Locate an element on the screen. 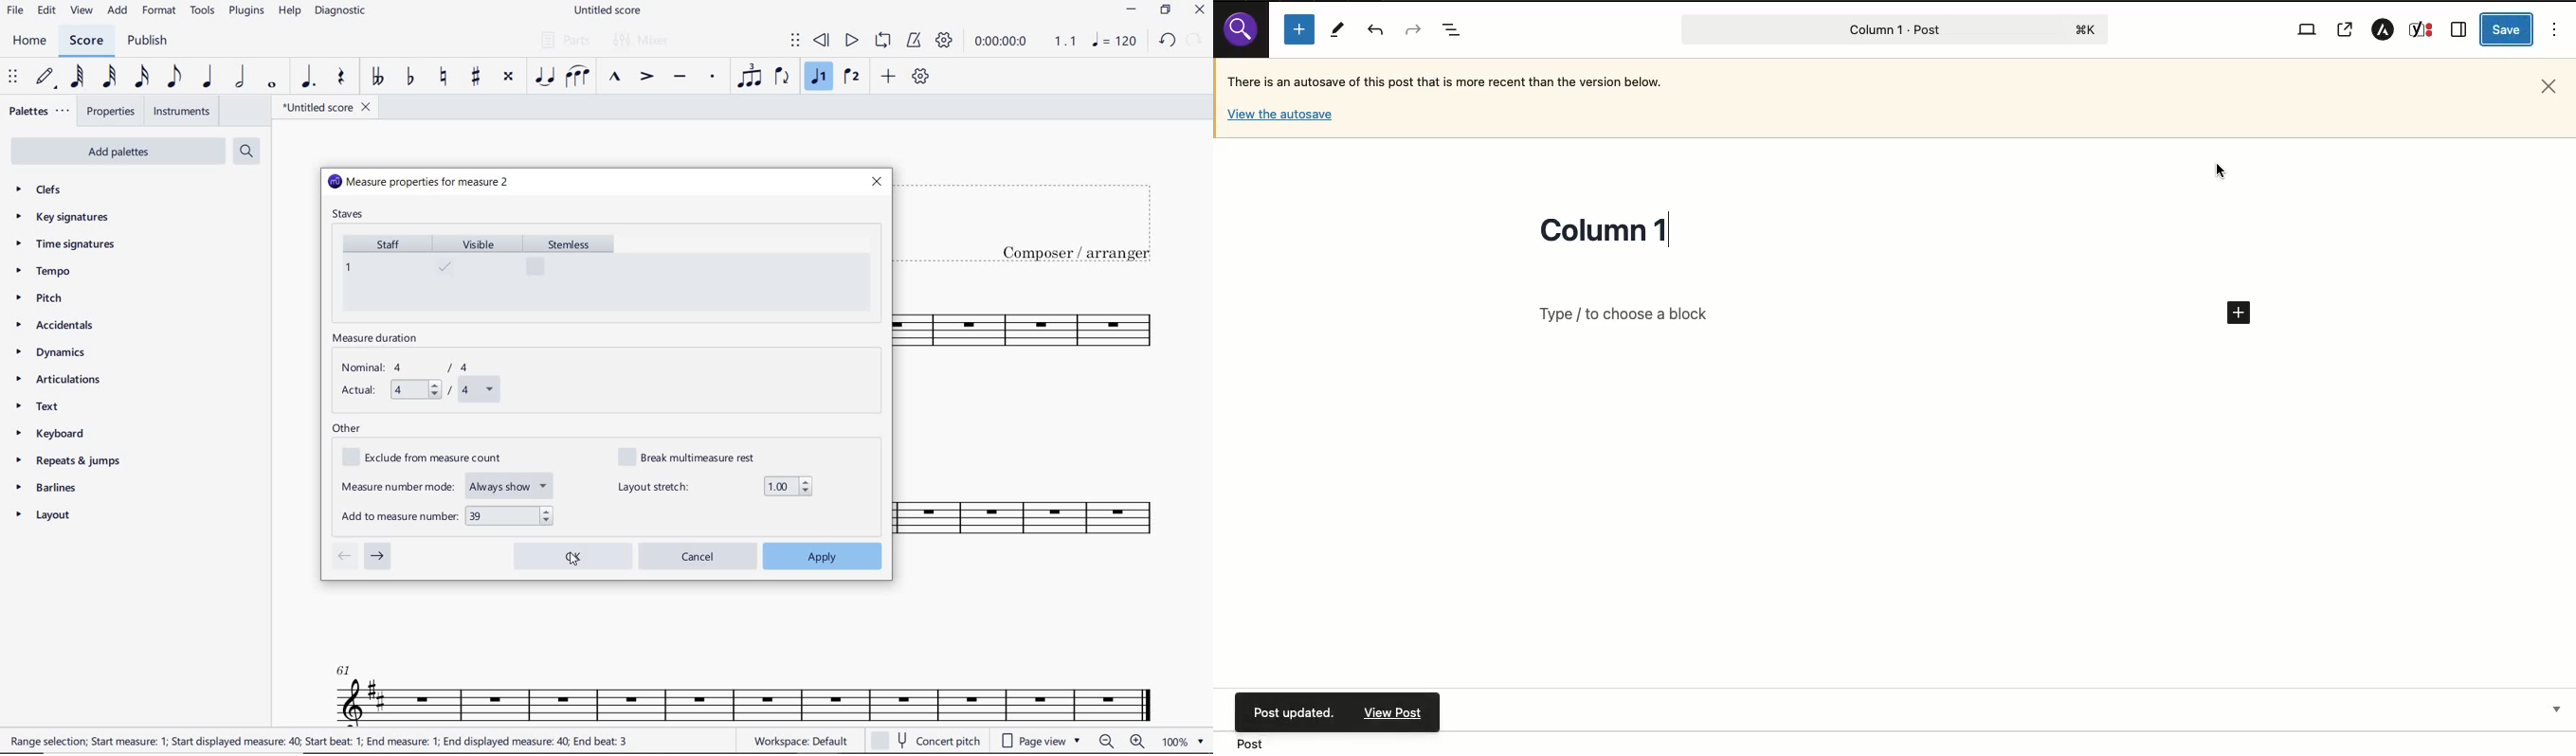 Image resolution: width=2576 pixels, height=756 pixels. CLOSE is located at coordinates (1200, 12).